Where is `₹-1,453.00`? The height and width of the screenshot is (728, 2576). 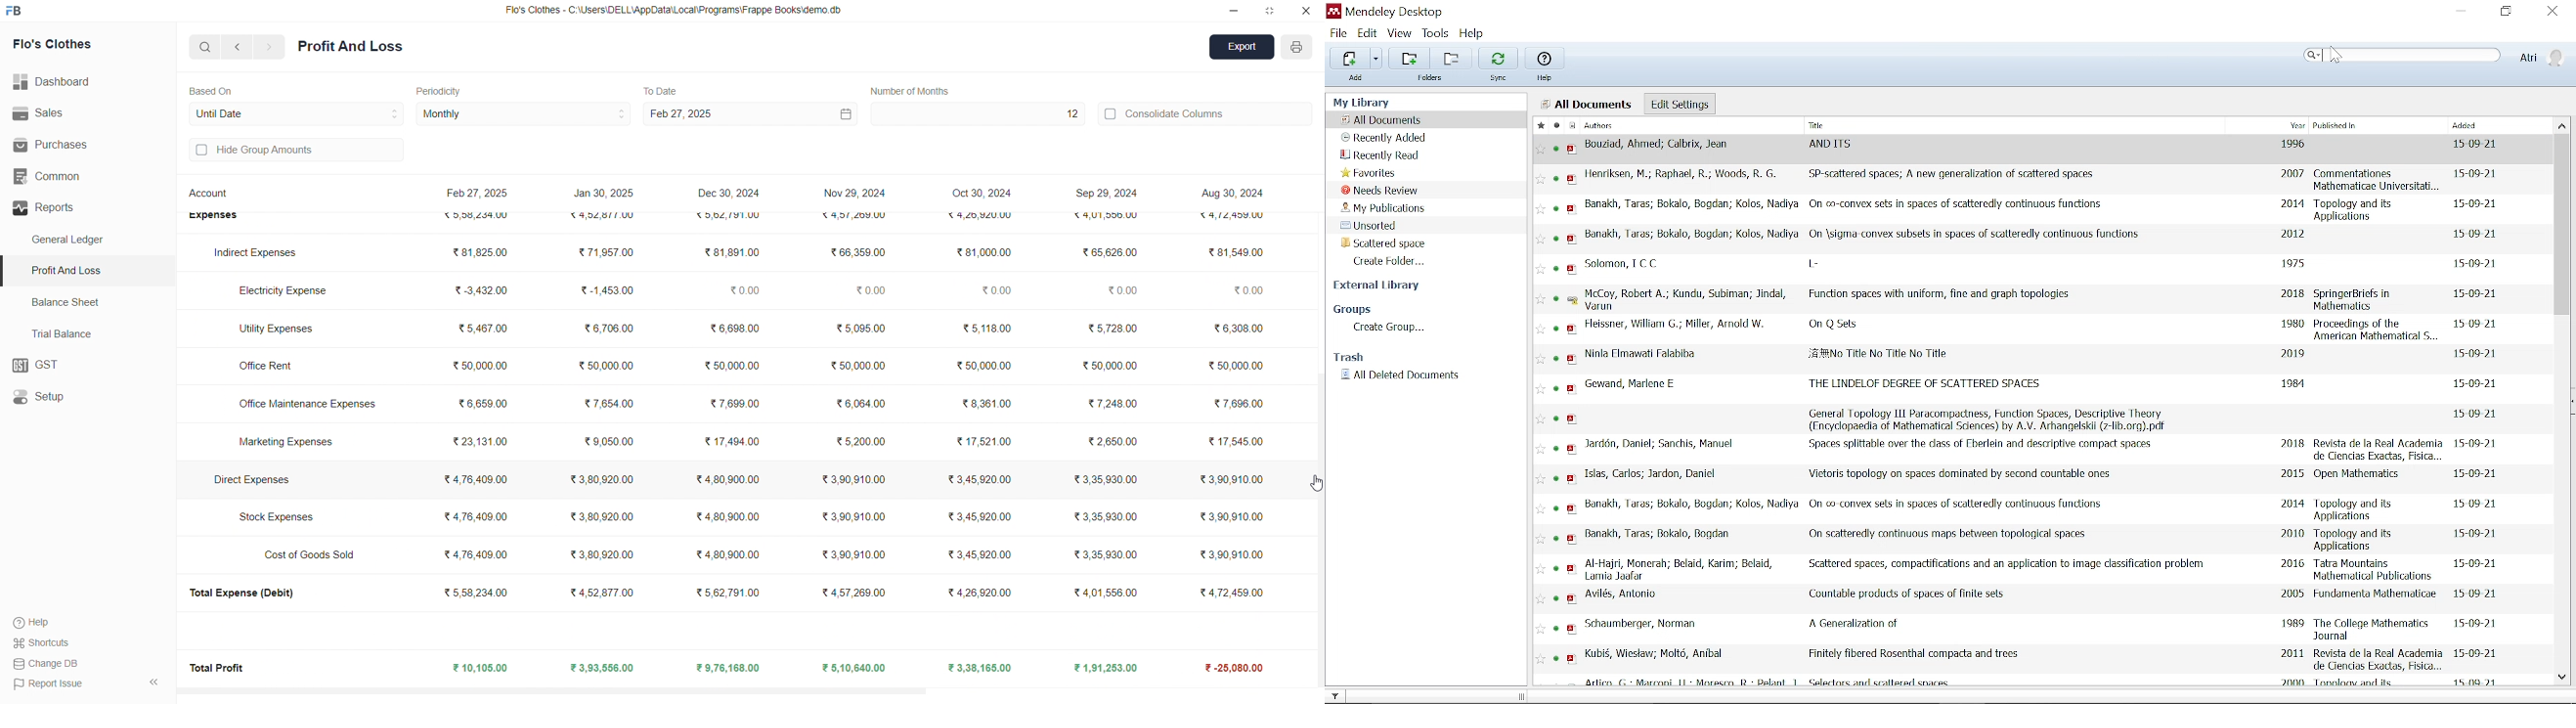 ₹-1,453.00 is located at coordinates (607, 290).